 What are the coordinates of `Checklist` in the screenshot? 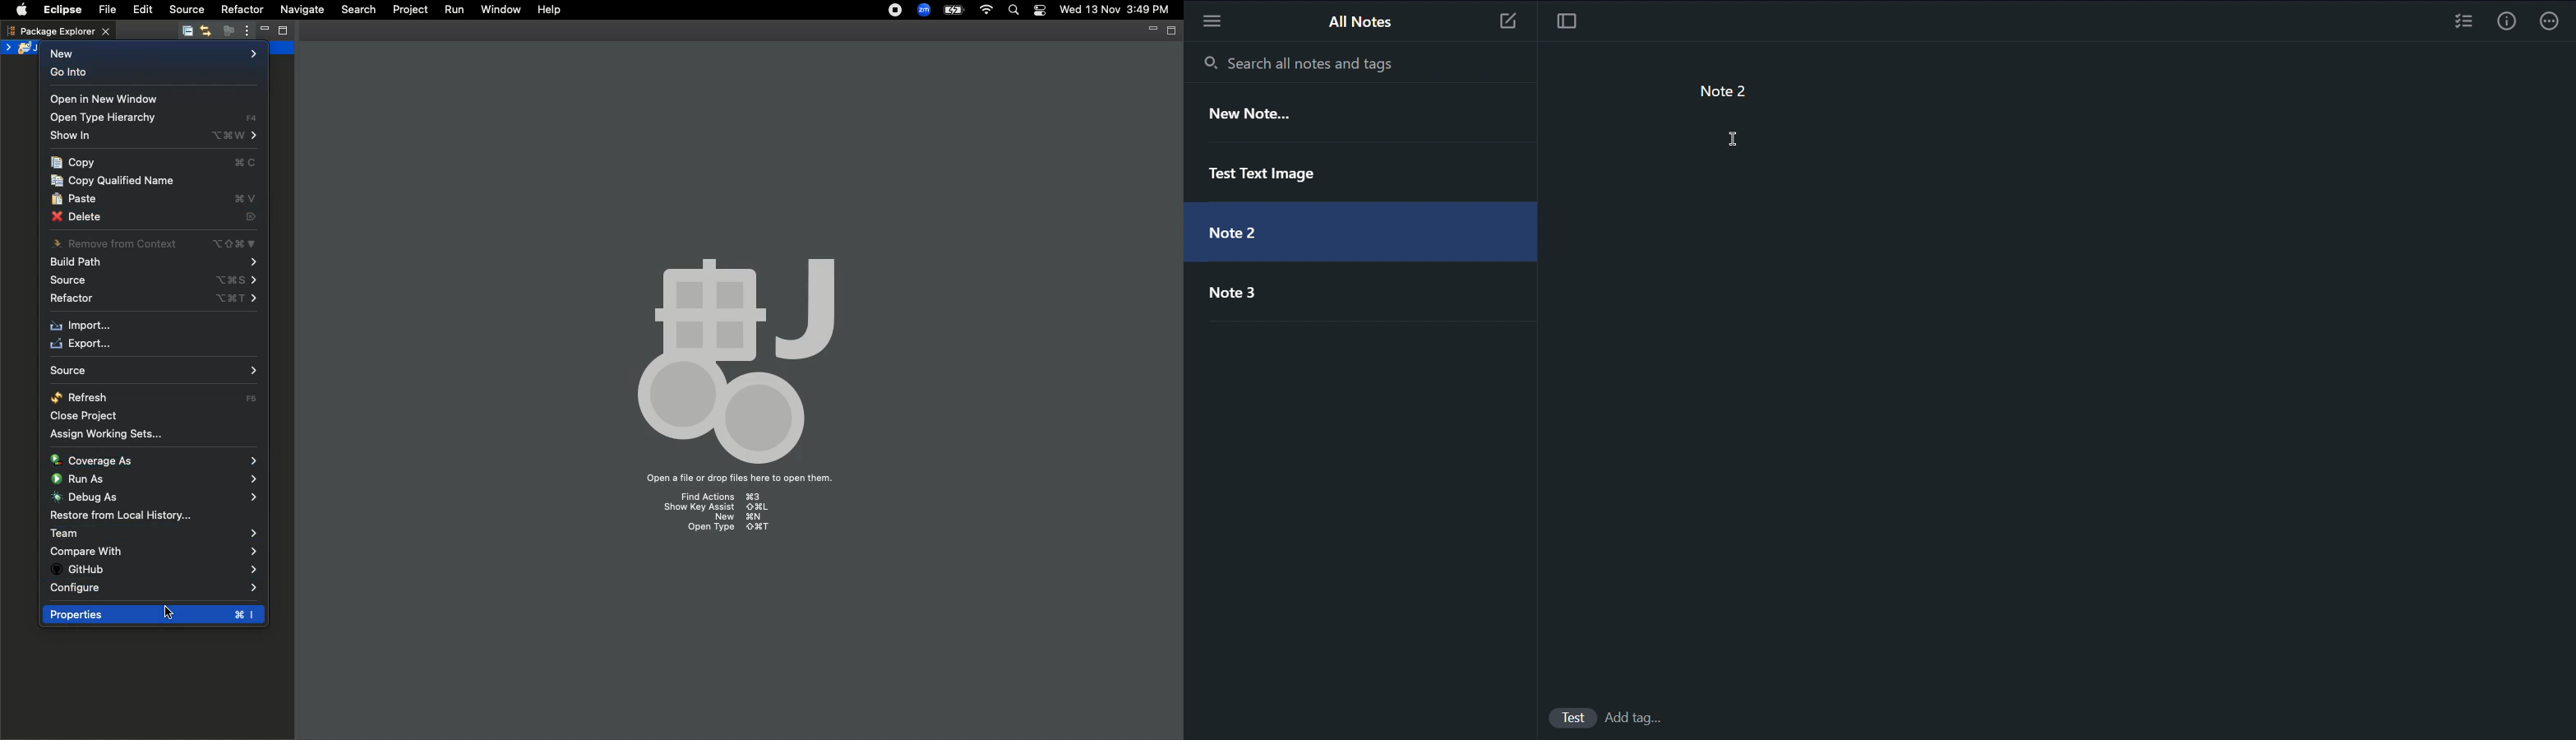 It's located at (2464, 21).